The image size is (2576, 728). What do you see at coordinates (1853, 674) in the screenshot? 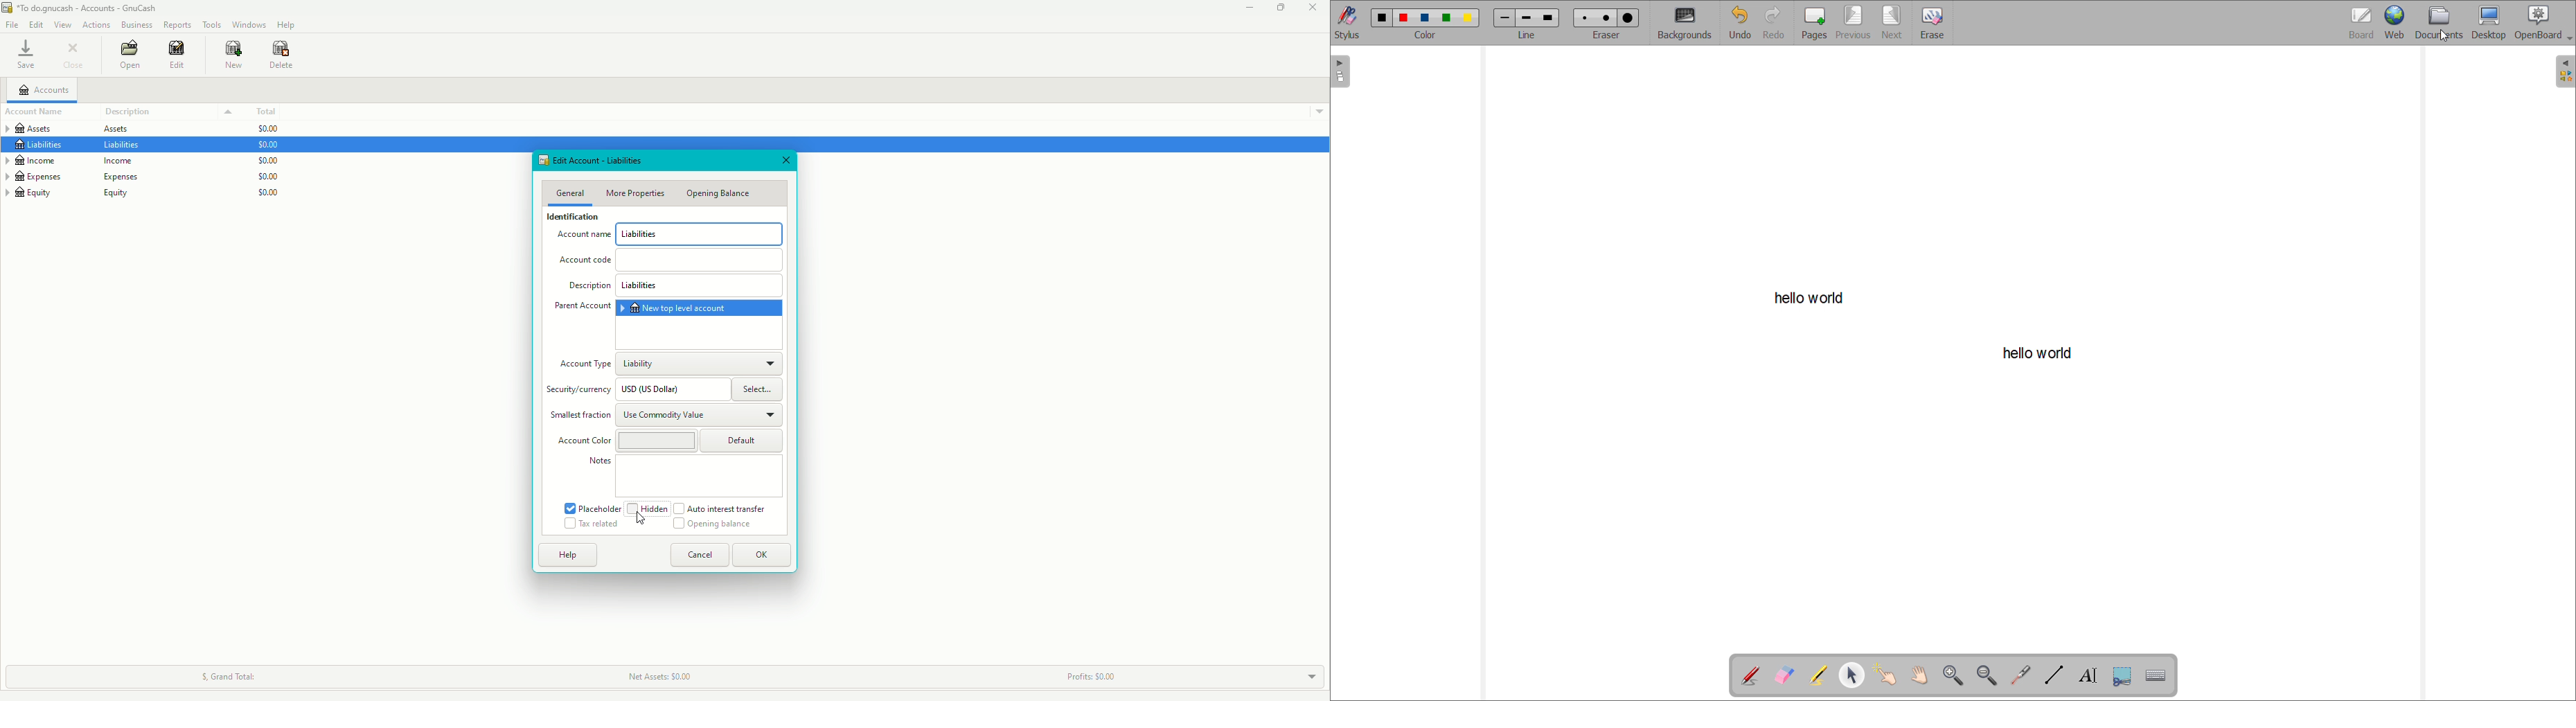
I see `select and modify objects` at bounding box center [1853, 674].